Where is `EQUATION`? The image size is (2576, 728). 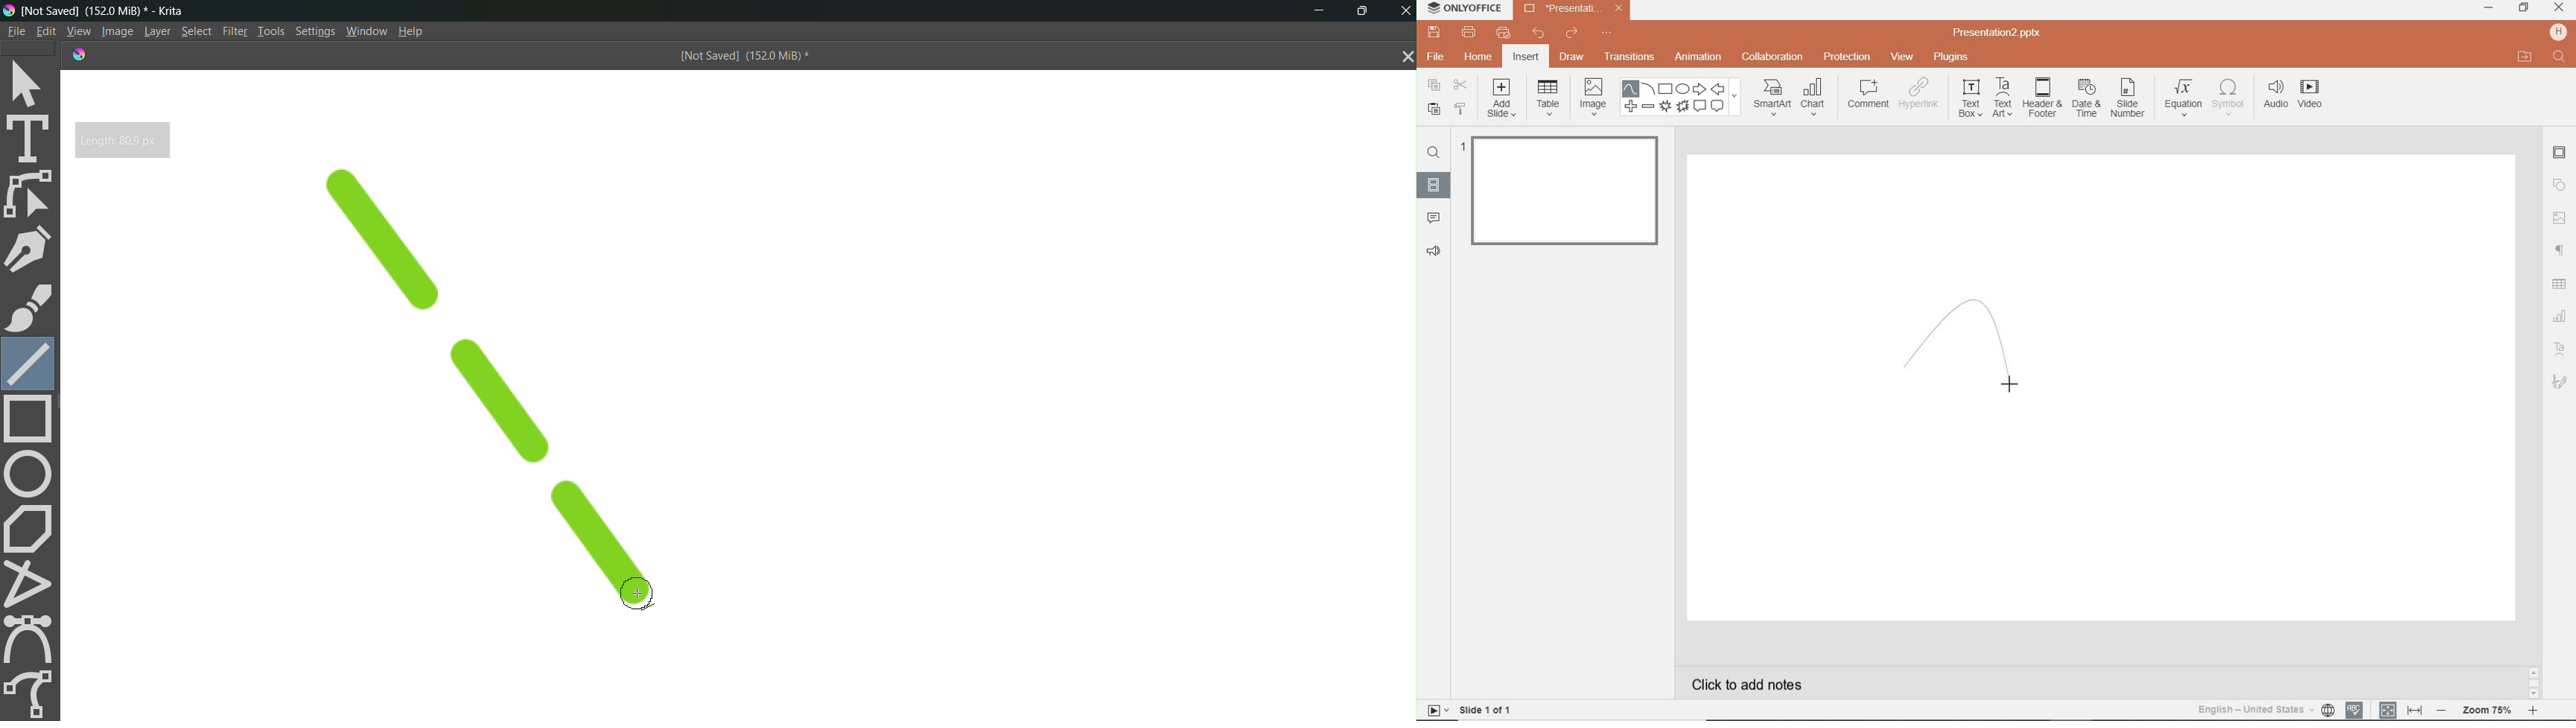 EQUATION is located at coordinates (2184, 96).